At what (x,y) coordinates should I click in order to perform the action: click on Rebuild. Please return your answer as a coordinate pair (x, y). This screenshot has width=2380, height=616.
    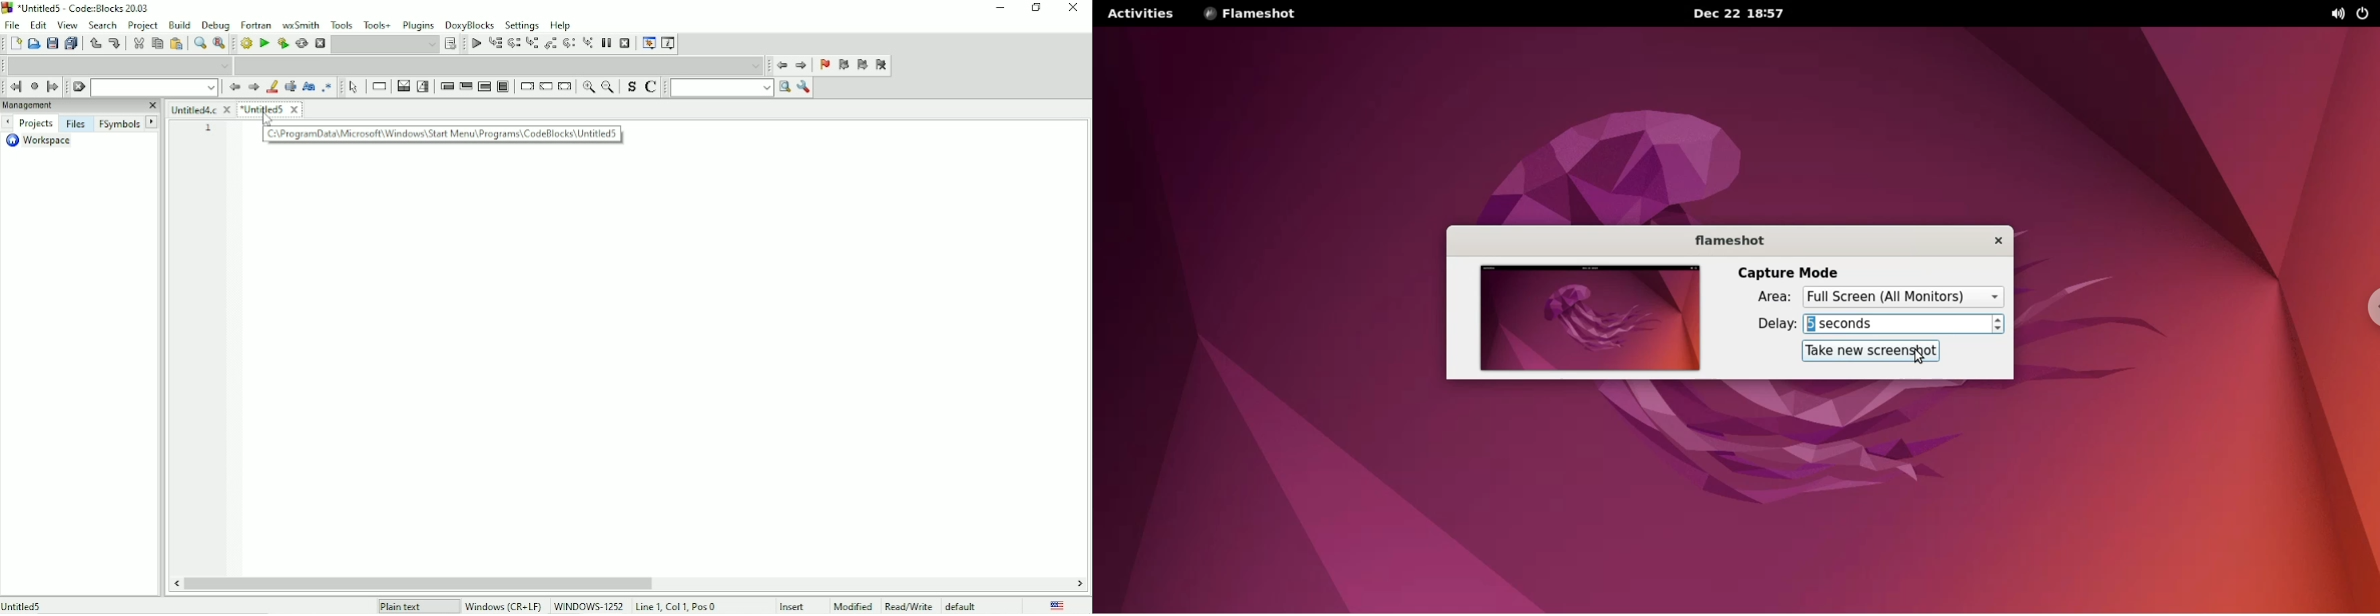
    Looking at the image, I should click on (301, 44).